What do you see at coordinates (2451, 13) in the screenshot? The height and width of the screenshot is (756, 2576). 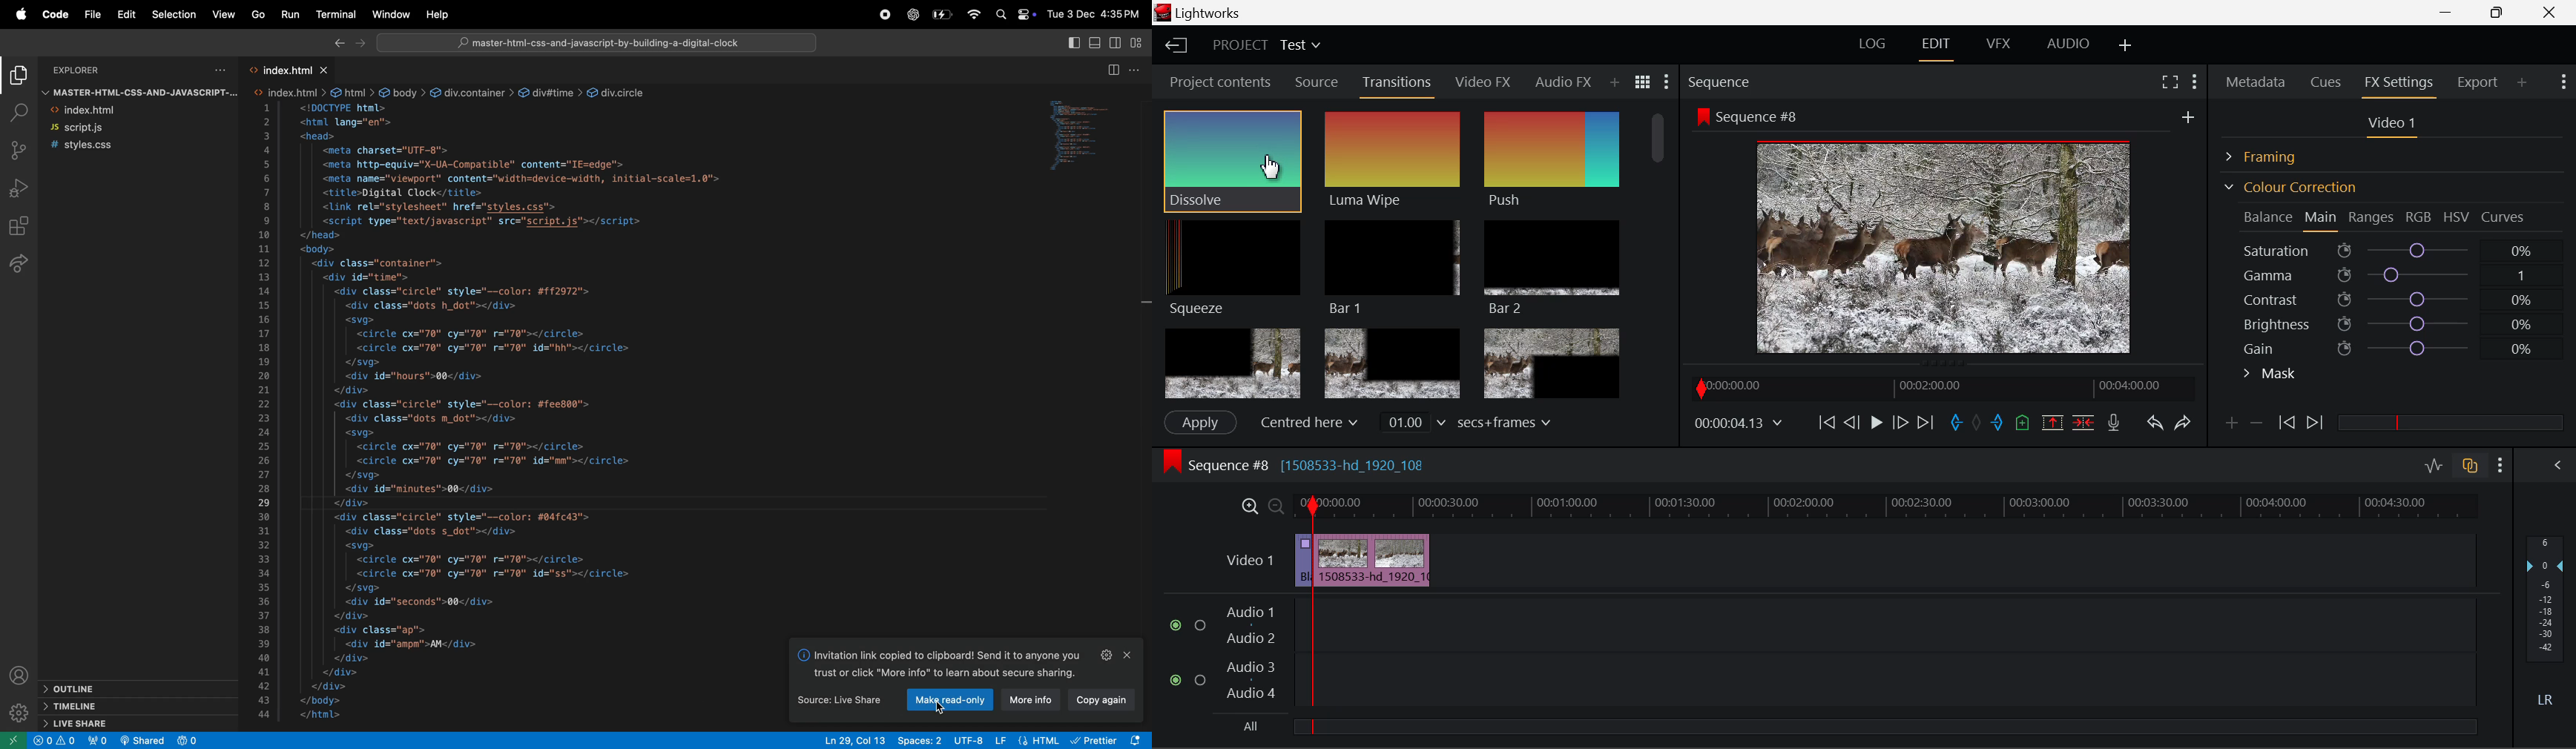 I see `Restore Down` at bounding box center [2451, 13].